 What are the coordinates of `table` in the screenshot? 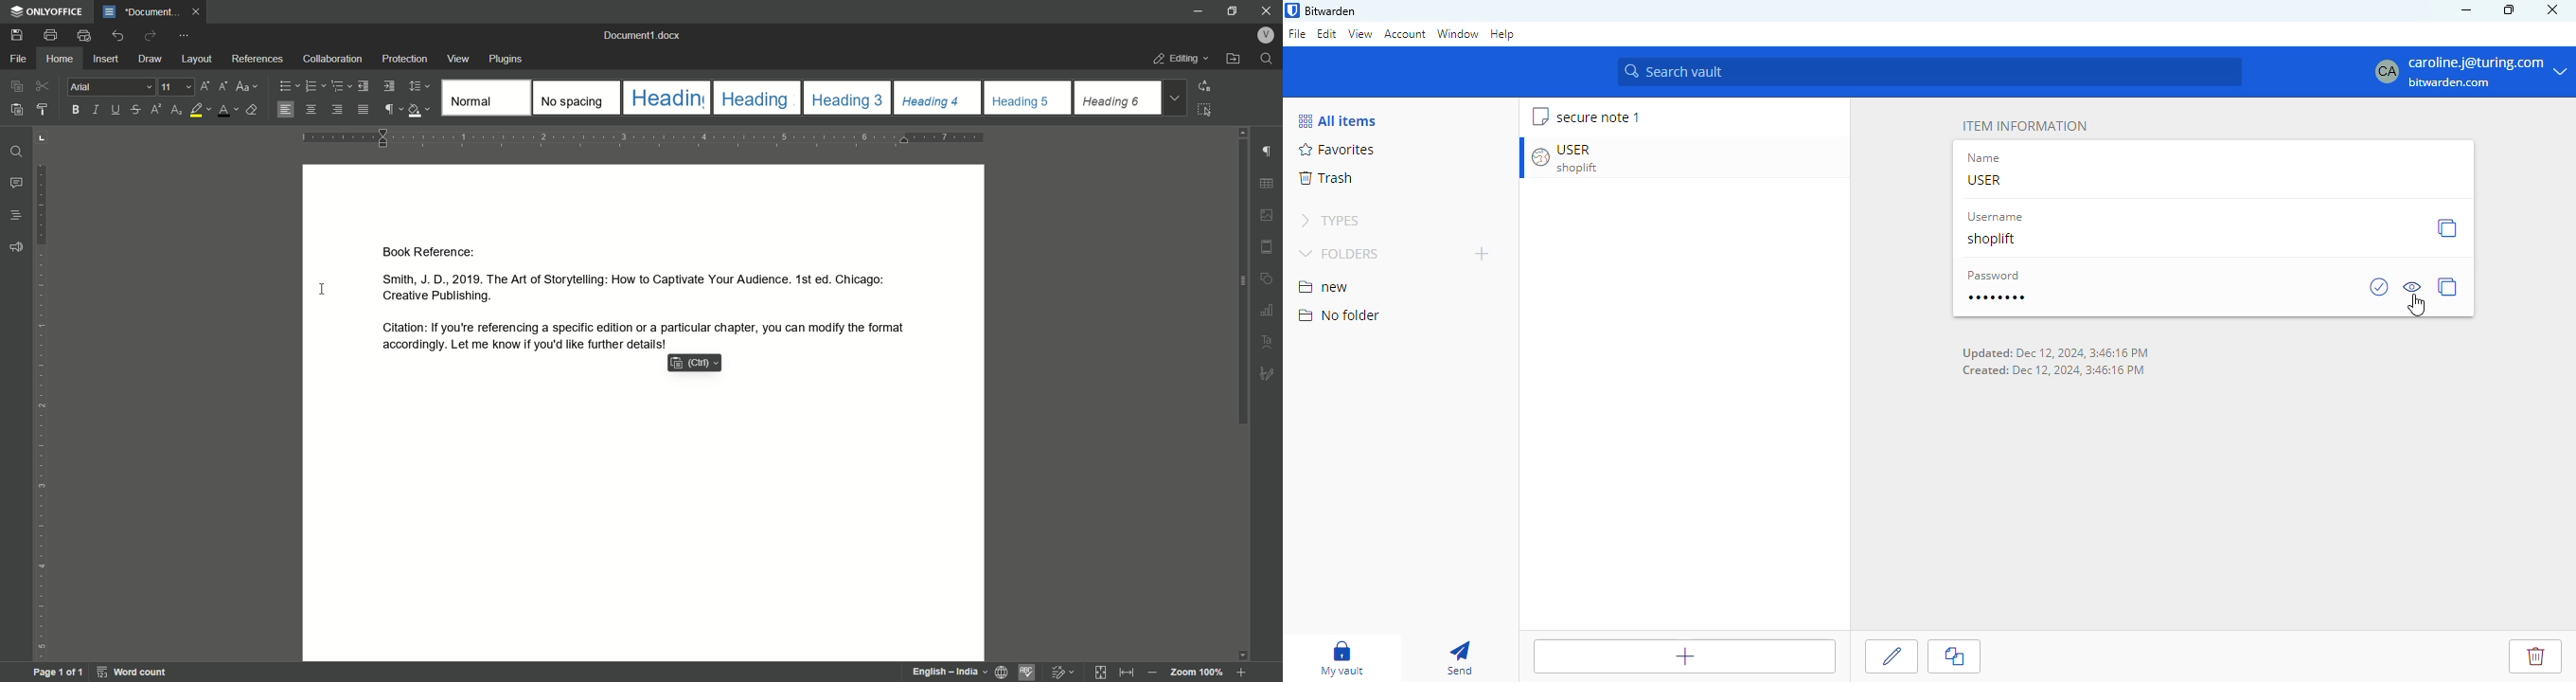 It's located at (1268, 183).